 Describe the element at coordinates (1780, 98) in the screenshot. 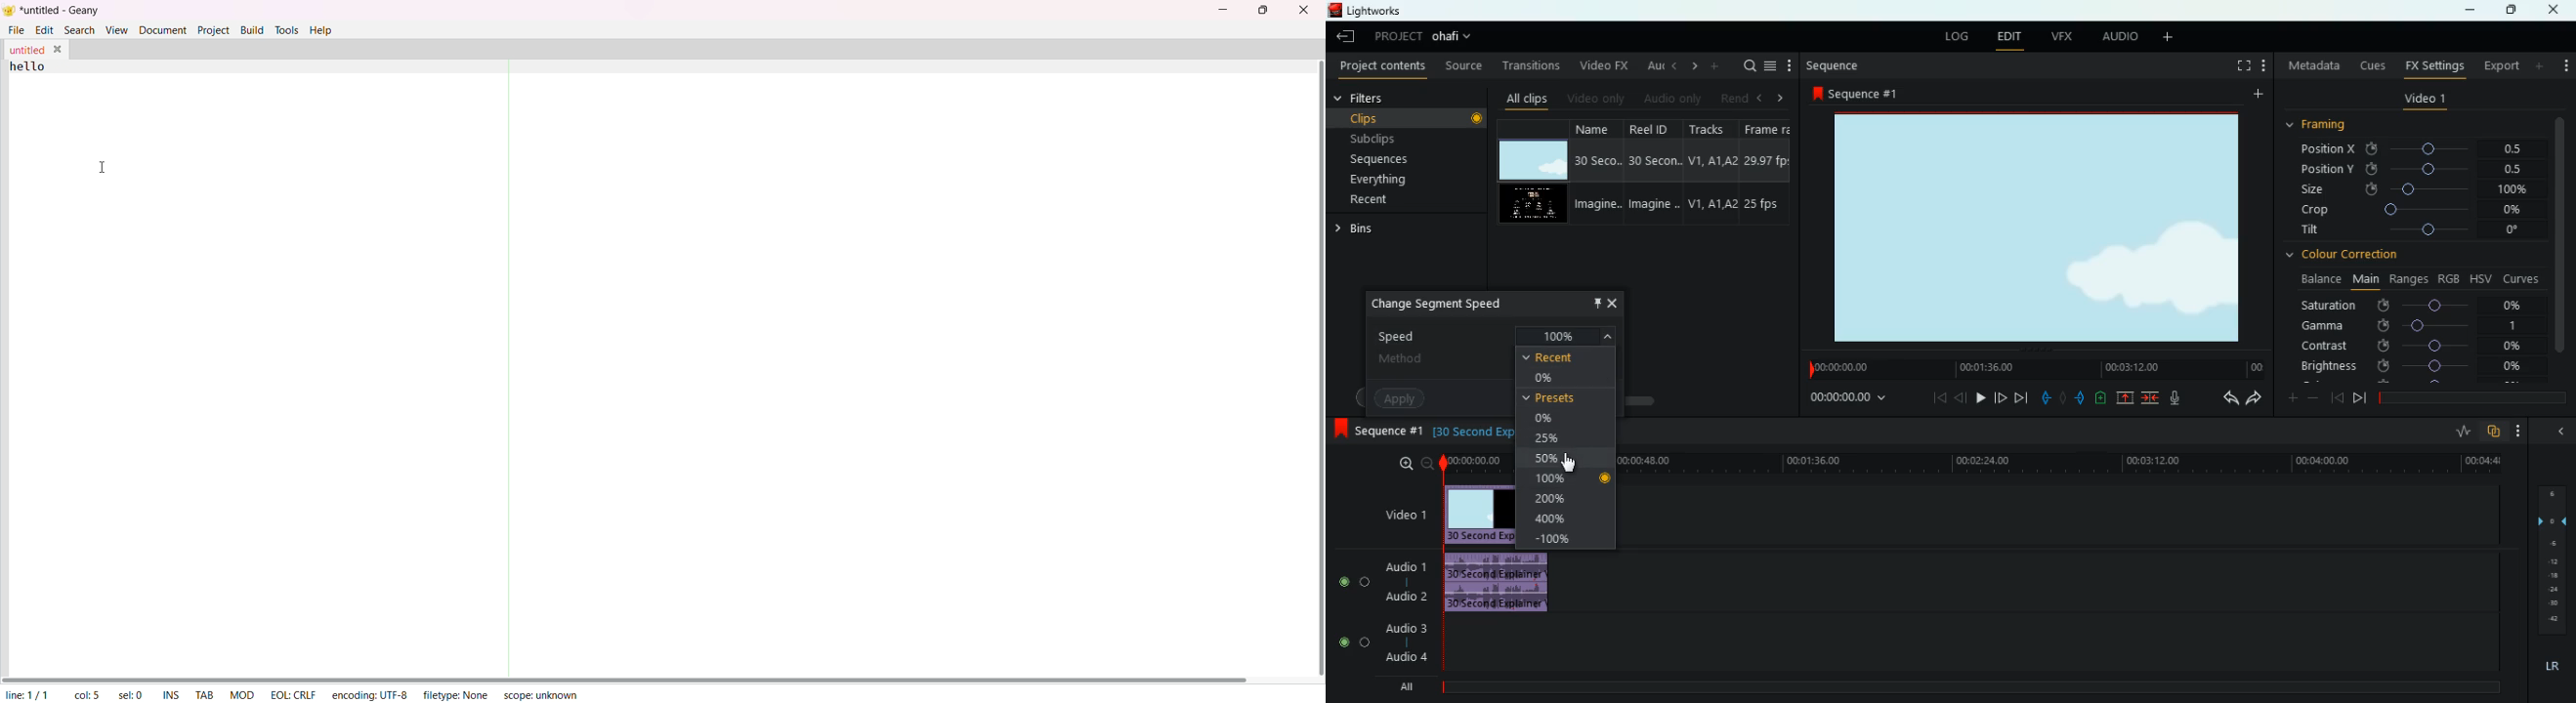

I see `right` at that location.